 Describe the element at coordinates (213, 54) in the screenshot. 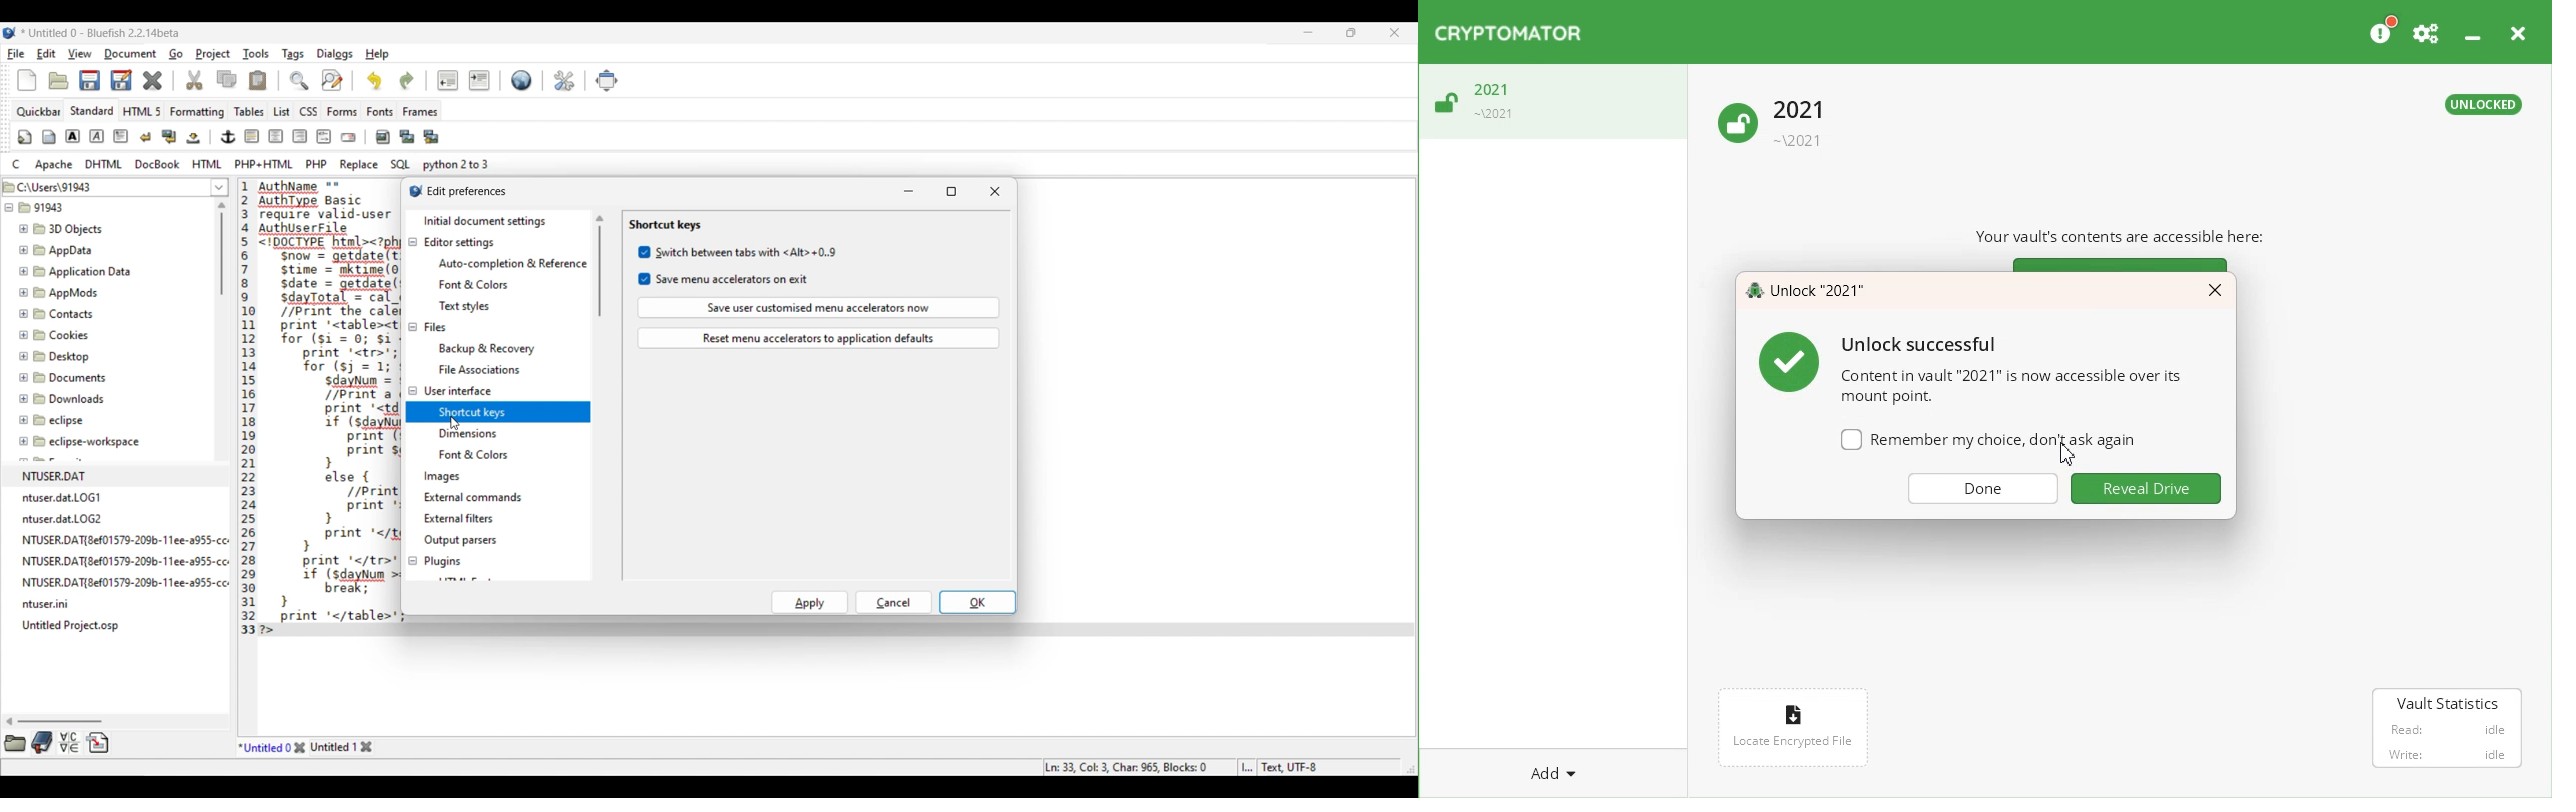

I see `Project menu` at that location.